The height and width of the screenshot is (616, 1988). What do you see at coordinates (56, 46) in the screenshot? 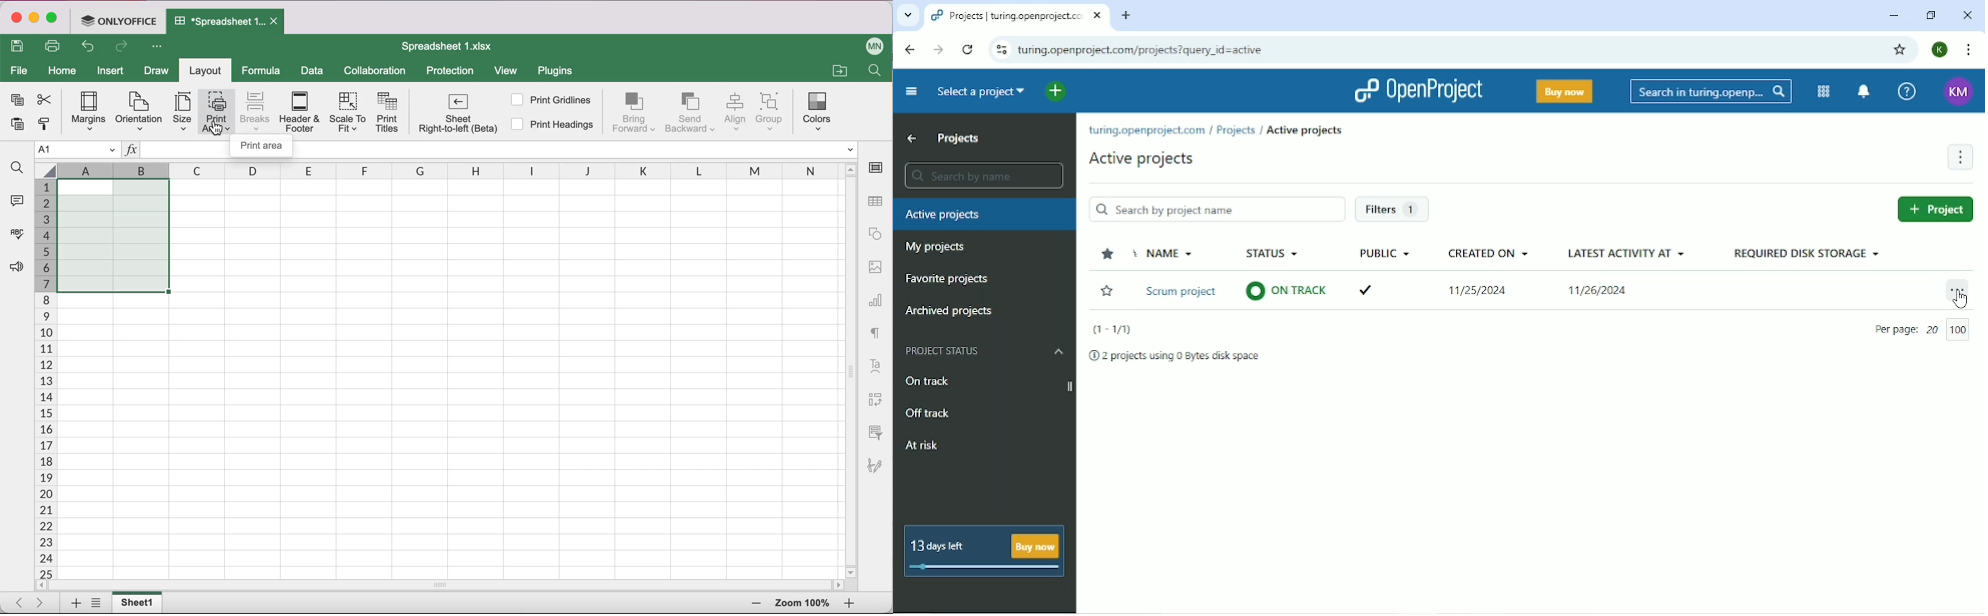
I see `print` at bounding box center [56, 46].